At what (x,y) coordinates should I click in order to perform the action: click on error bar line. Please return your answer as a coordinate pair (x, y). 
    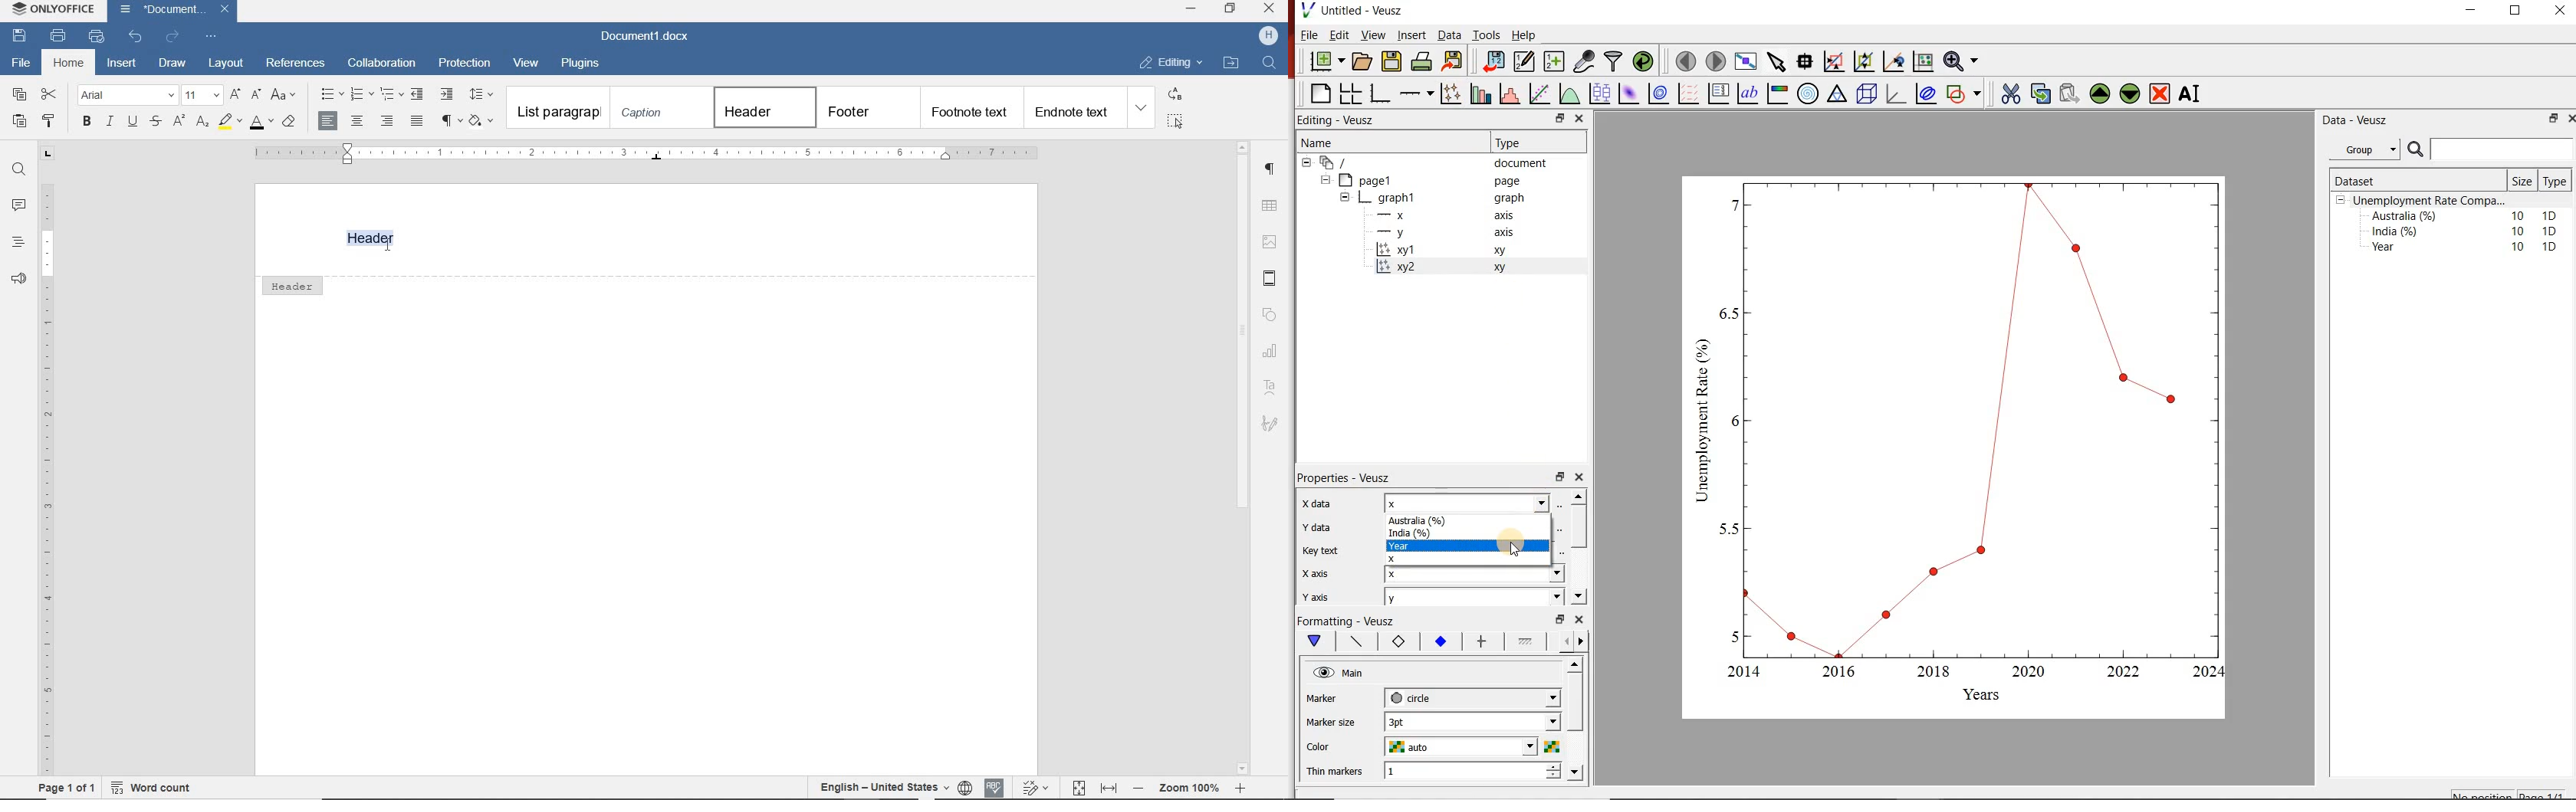
    Looking at the image, I should click on (1483, 641).